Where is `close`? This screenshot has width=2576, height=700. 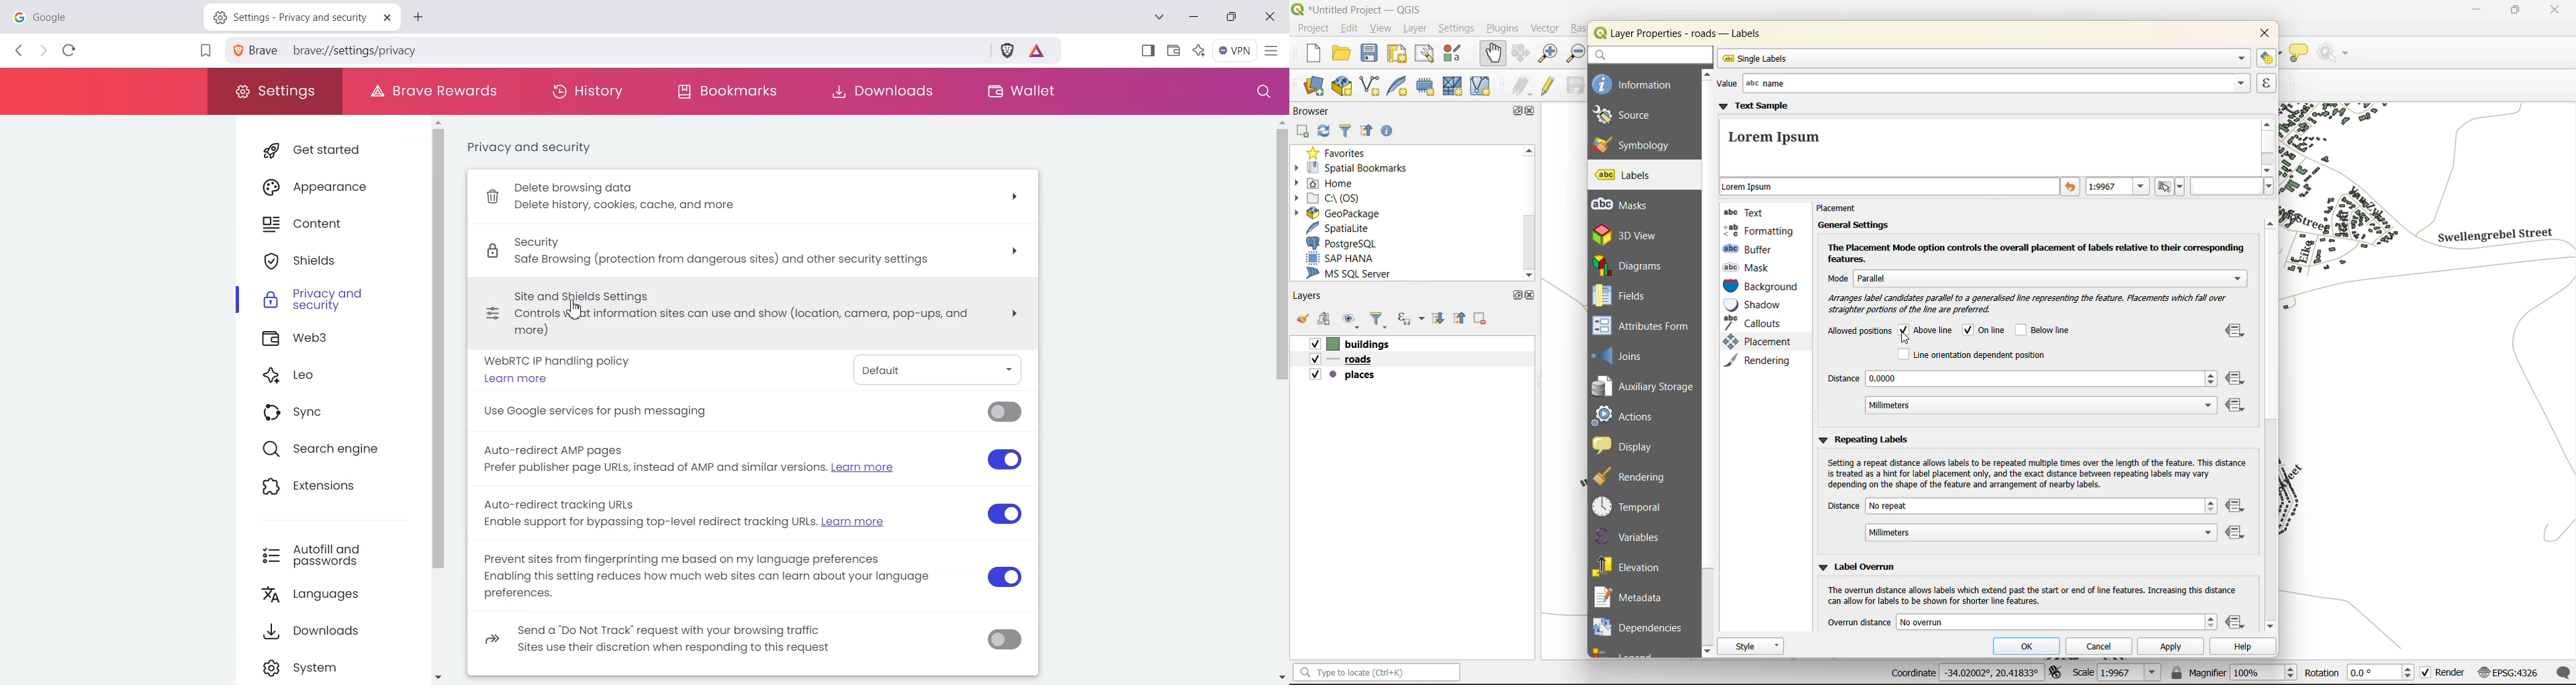 close is located at coordinates (2551, 11).